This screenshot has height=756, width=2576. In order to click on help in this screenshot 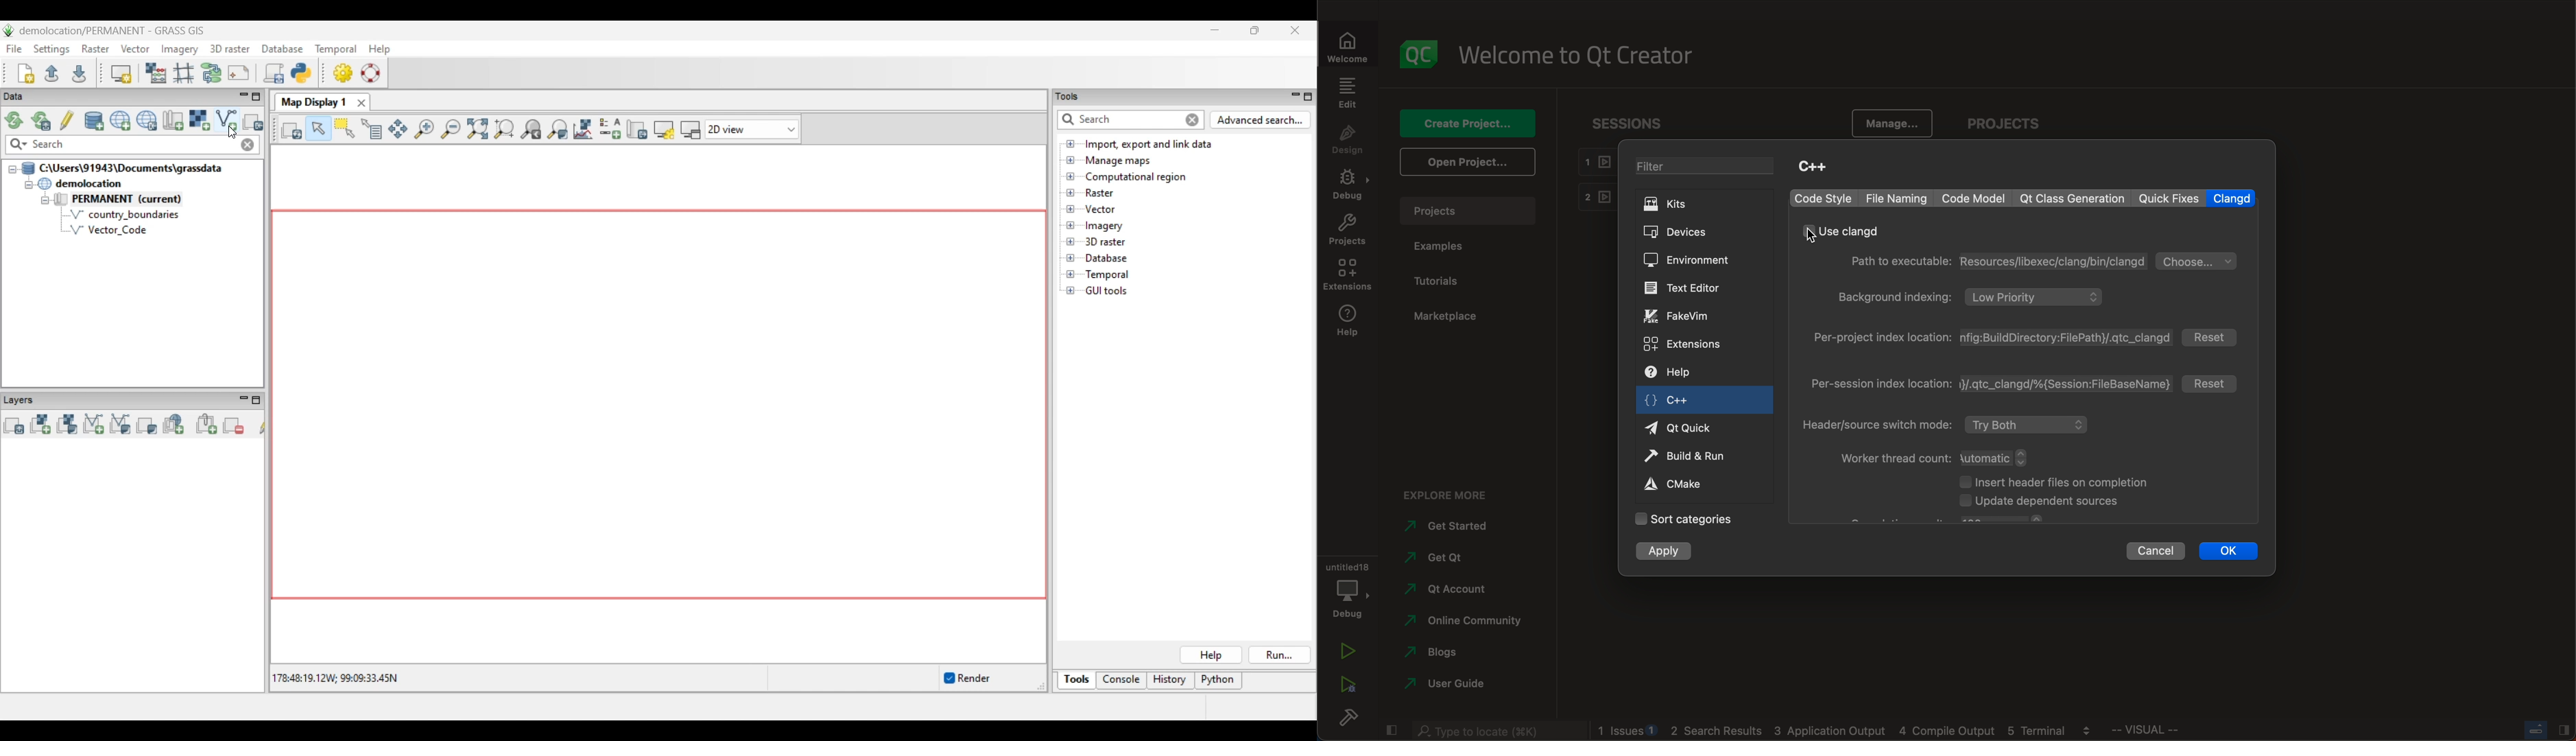, I will do `click(1350, 321)`.